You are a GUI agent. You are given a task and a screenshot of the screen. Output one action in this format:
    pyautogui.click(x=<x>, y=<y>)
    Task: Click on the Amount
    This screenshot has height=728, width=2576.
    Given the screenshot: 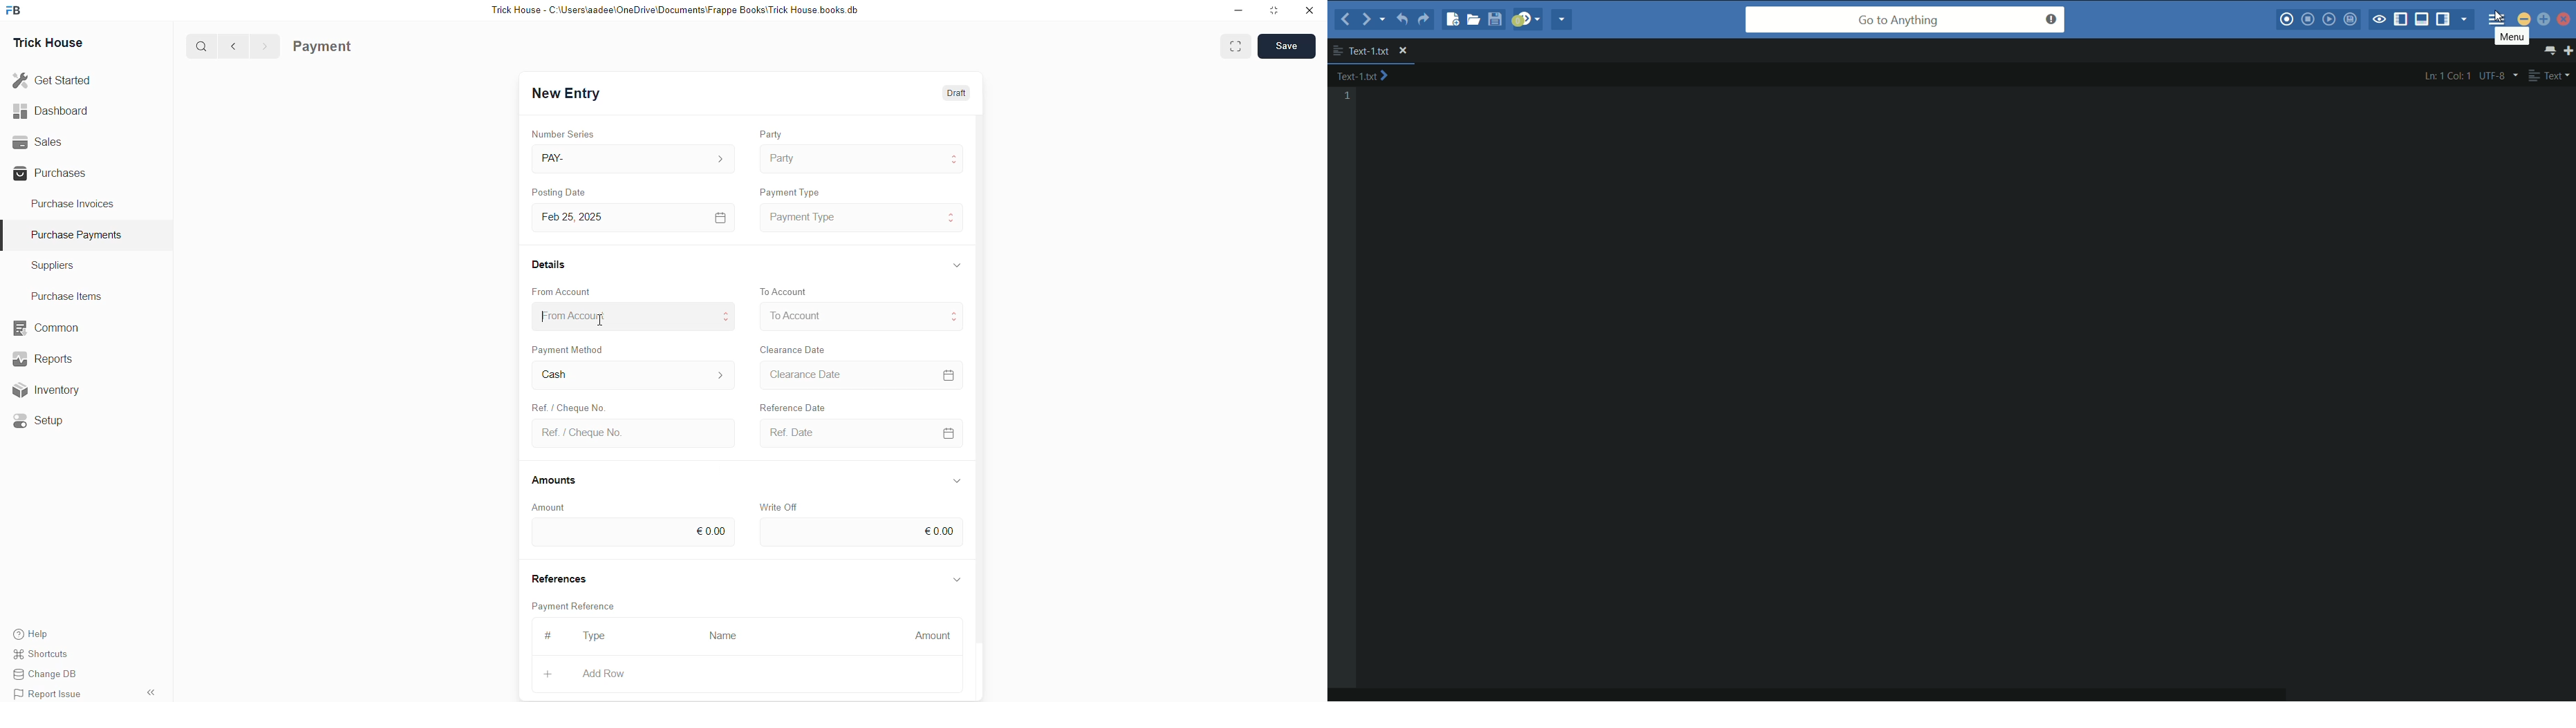 What is the action you would take?
    pyautogui.click(x=549, y=506)
    